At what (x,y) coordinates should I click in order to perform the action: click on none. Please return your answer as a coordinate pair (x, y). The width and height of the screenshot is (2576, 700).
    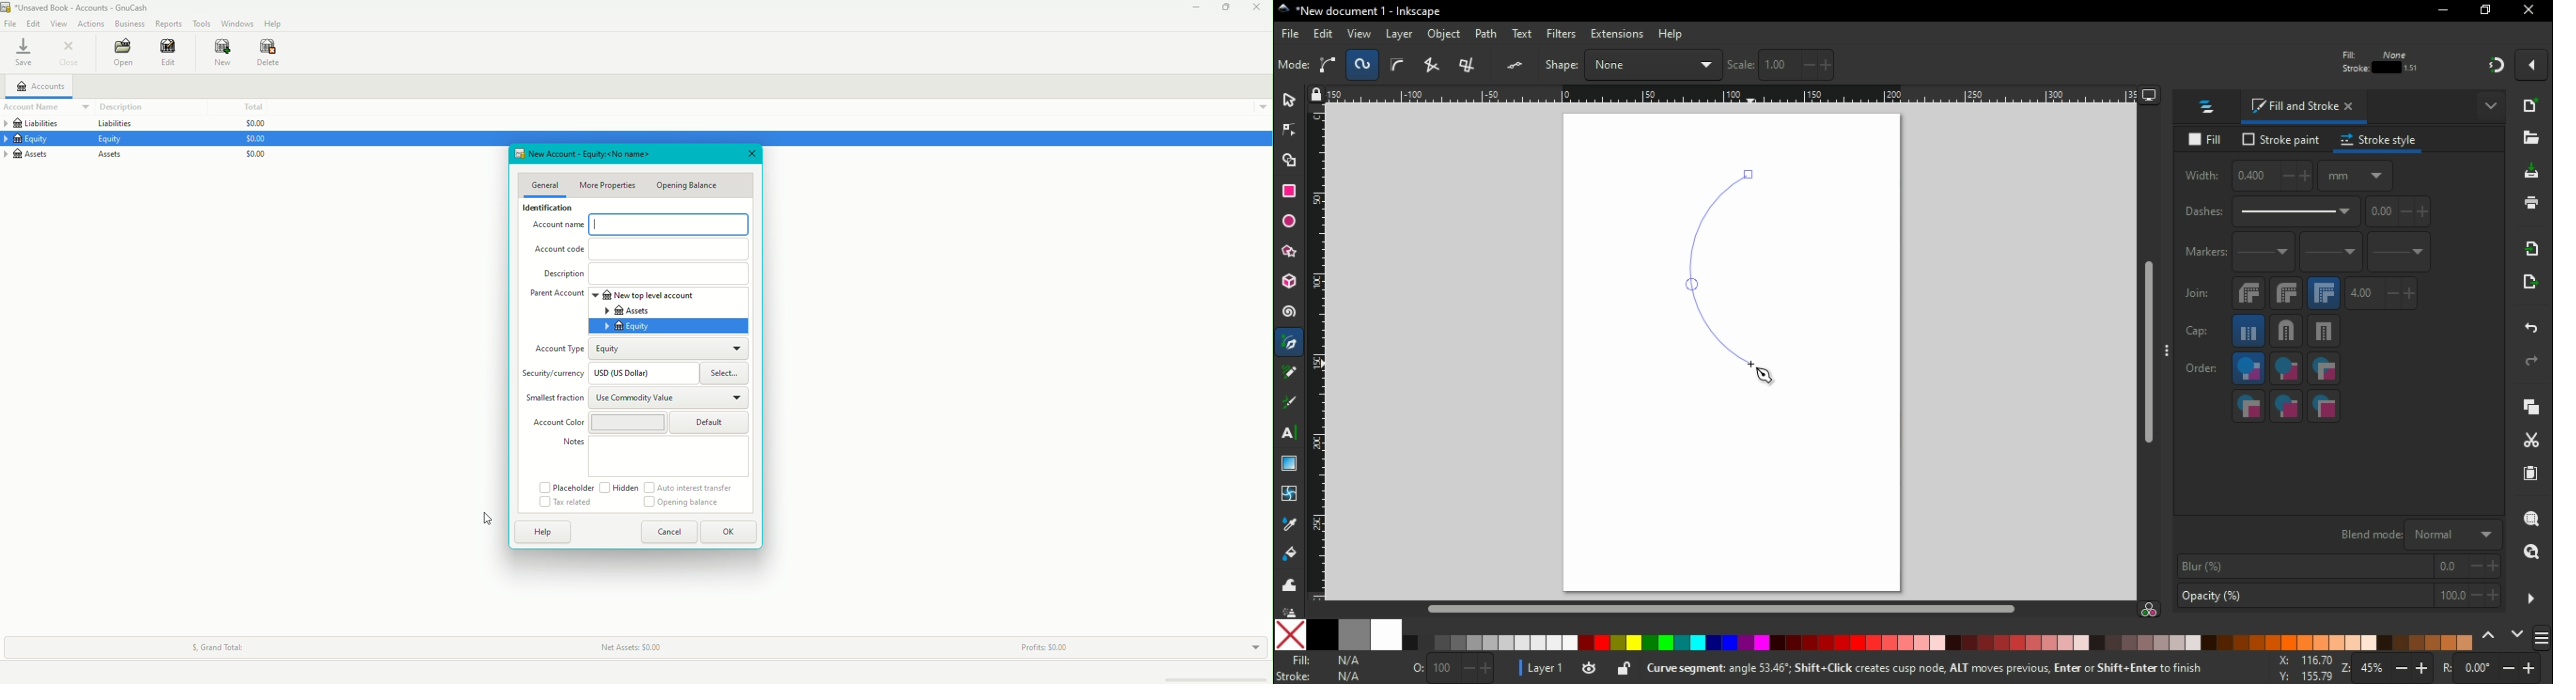
    Looking at the image, I should click on (1289, 634).